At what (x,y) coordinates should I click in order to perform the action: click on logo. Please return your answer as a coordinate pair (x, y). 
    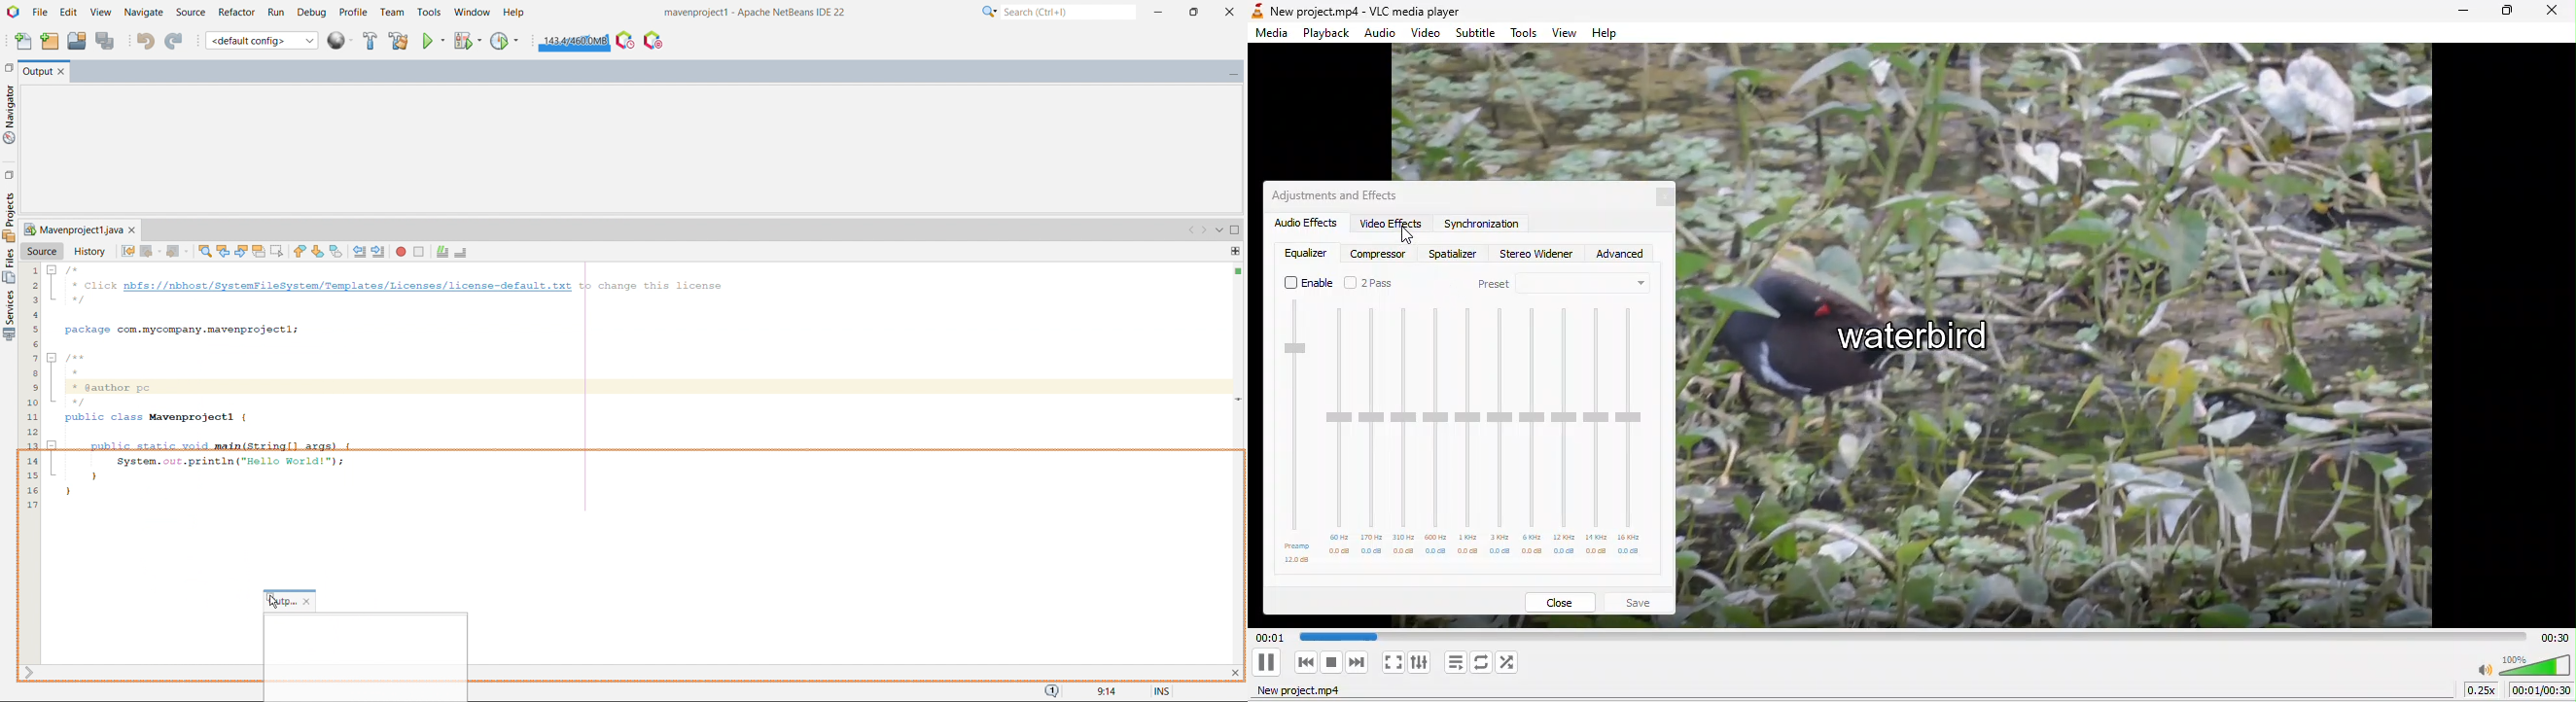
    Looking at the image, I should click on (13, 12).